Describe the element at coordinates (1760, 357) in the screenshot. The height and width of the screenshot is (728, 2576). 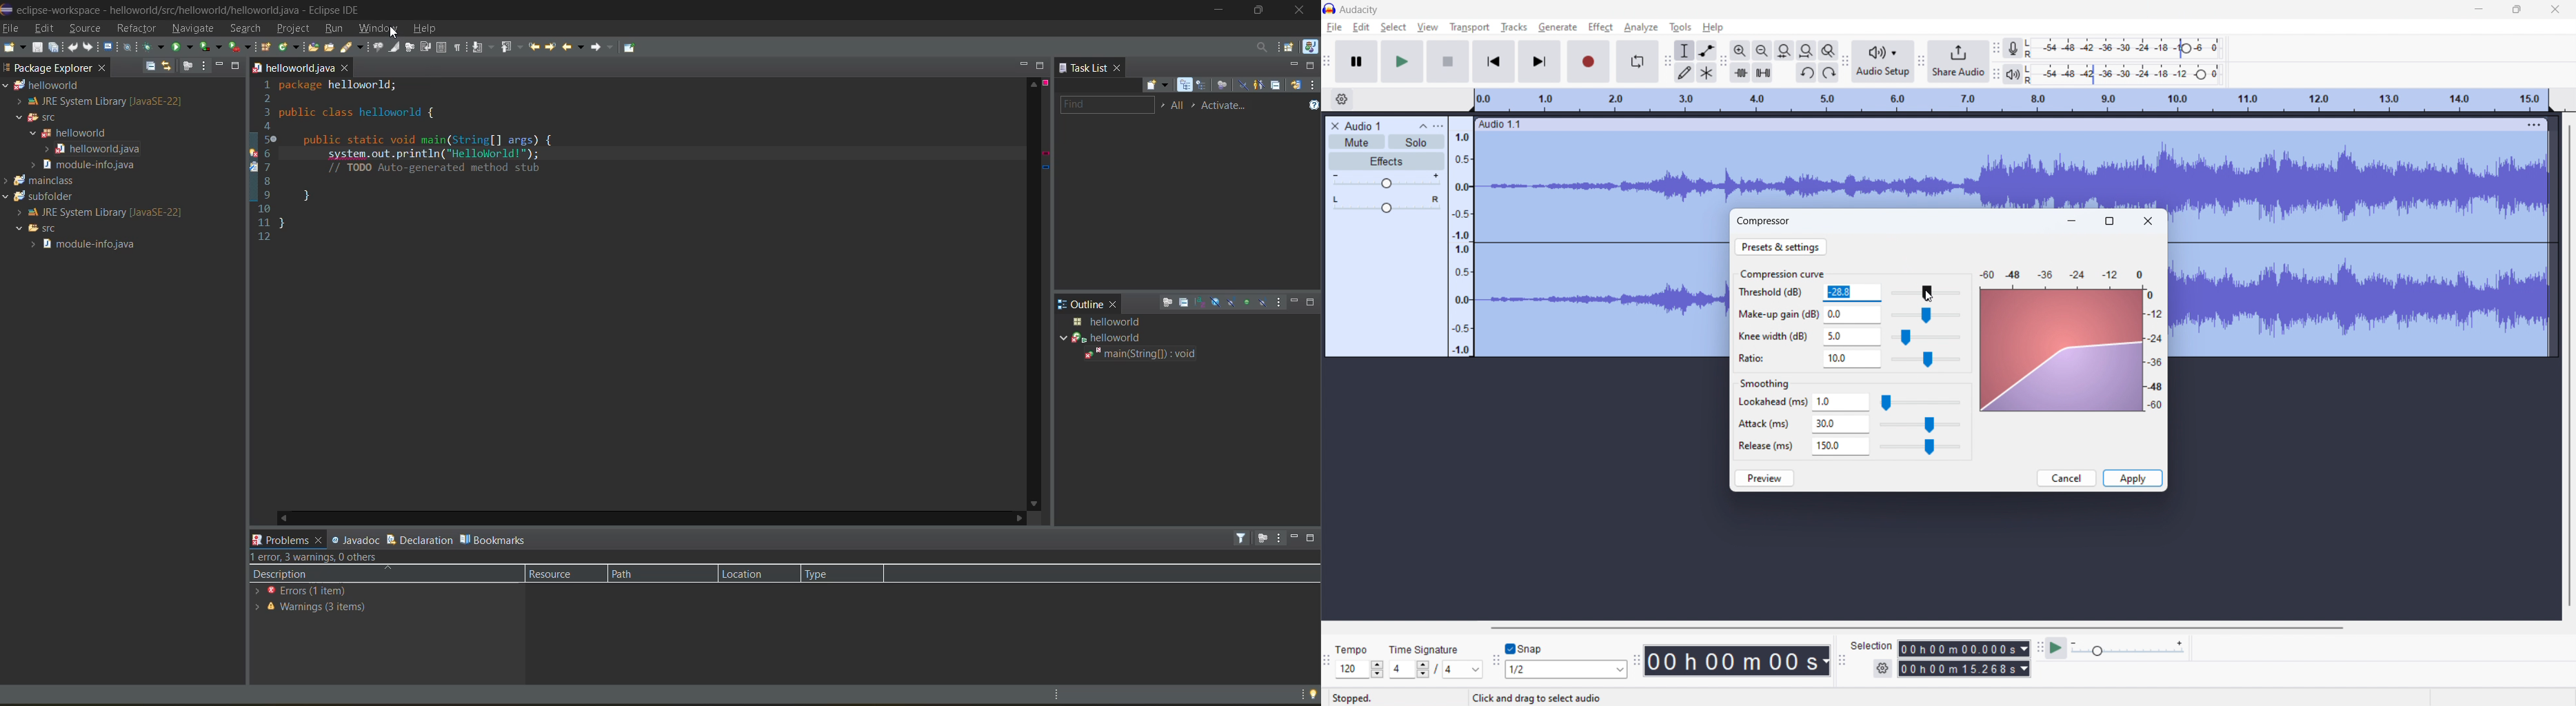
I see `Ratio:` at that location.